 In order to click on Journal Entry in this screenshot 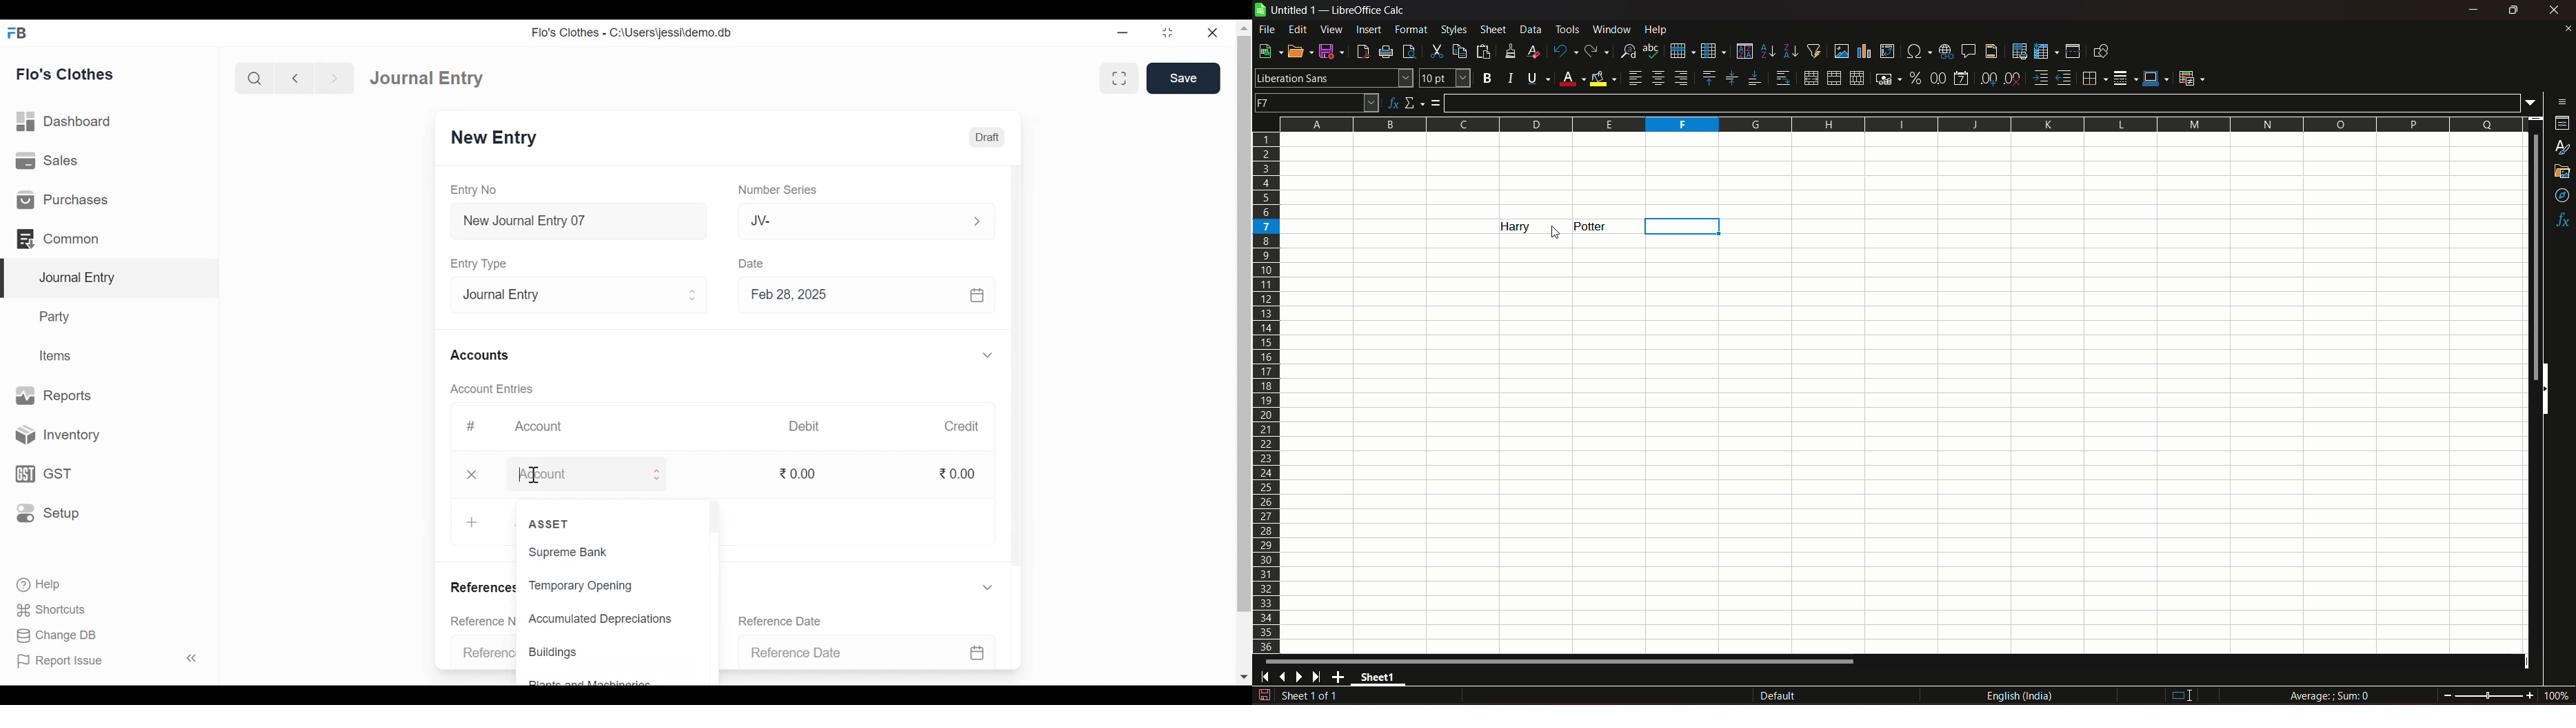, I will do `click(112, 279)`.